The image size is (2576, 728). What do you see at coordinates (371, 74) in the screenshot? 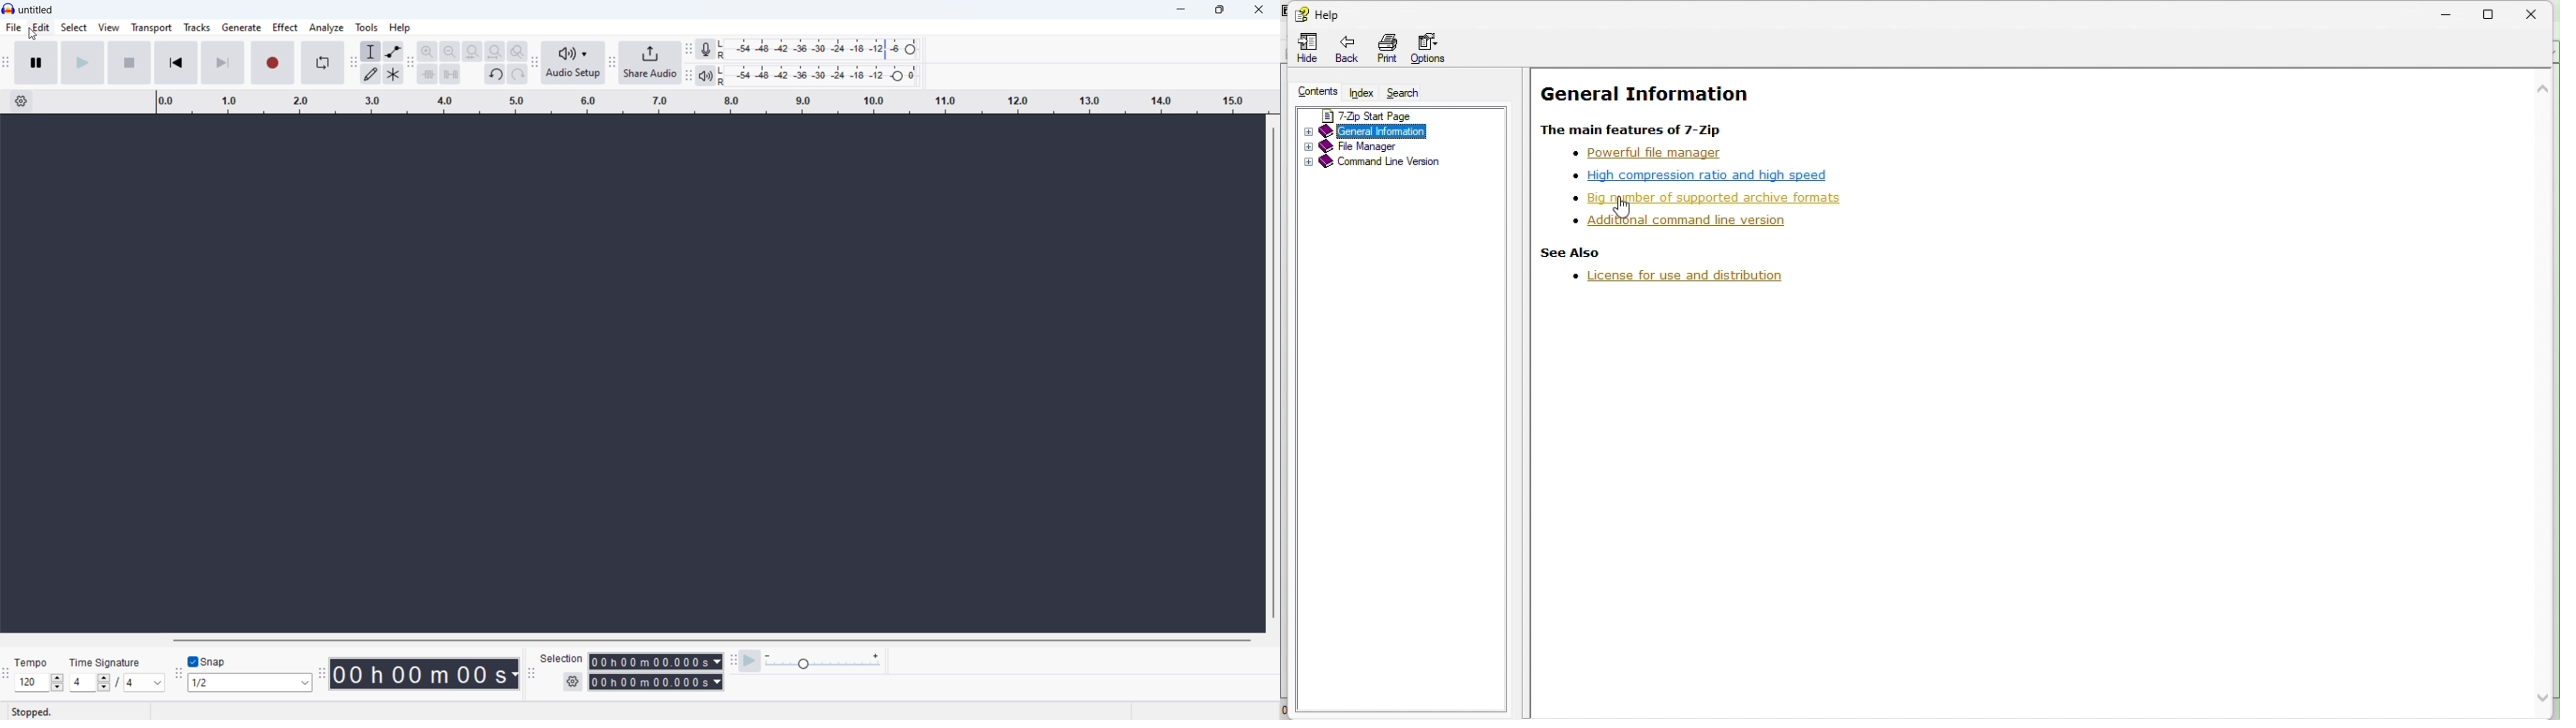
I see `draw tool` at bounding box center [371, 74].